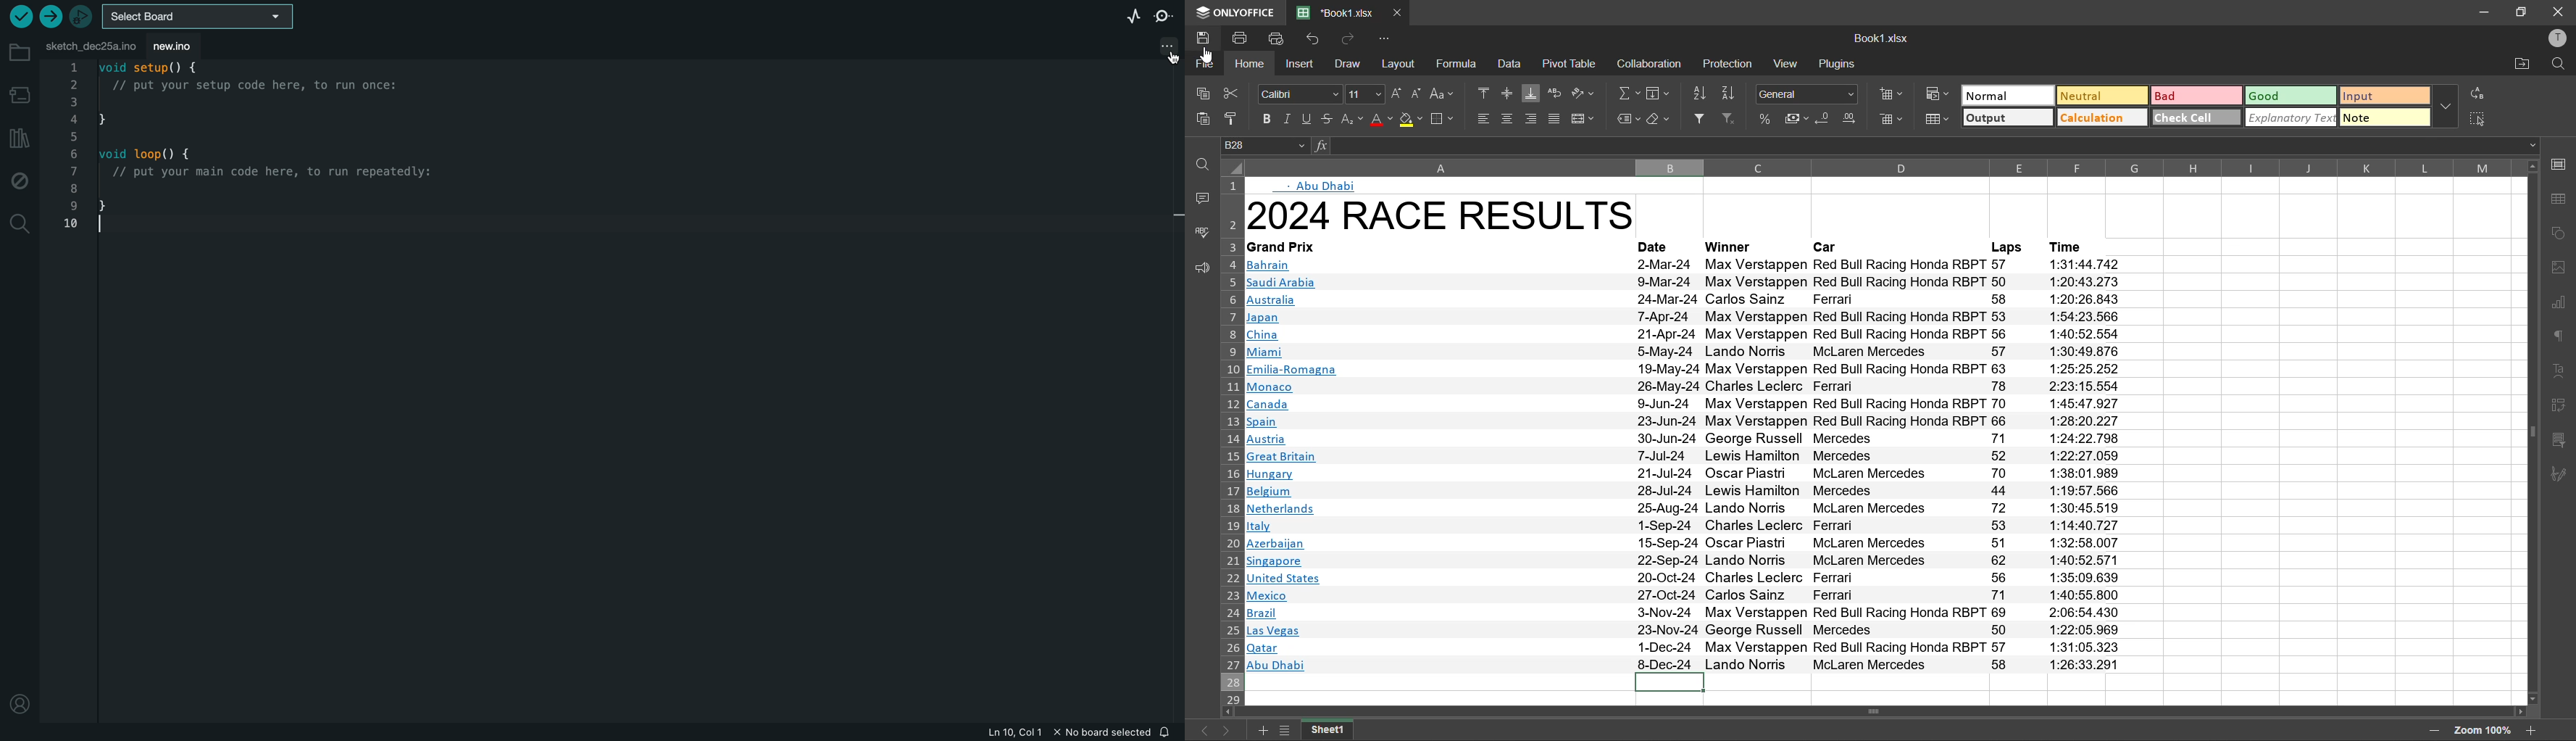 This screenshot has width=2576, height=756. Describe the element at coordinates (1510, 94) in the screenshot. I see `align middle` at that location.